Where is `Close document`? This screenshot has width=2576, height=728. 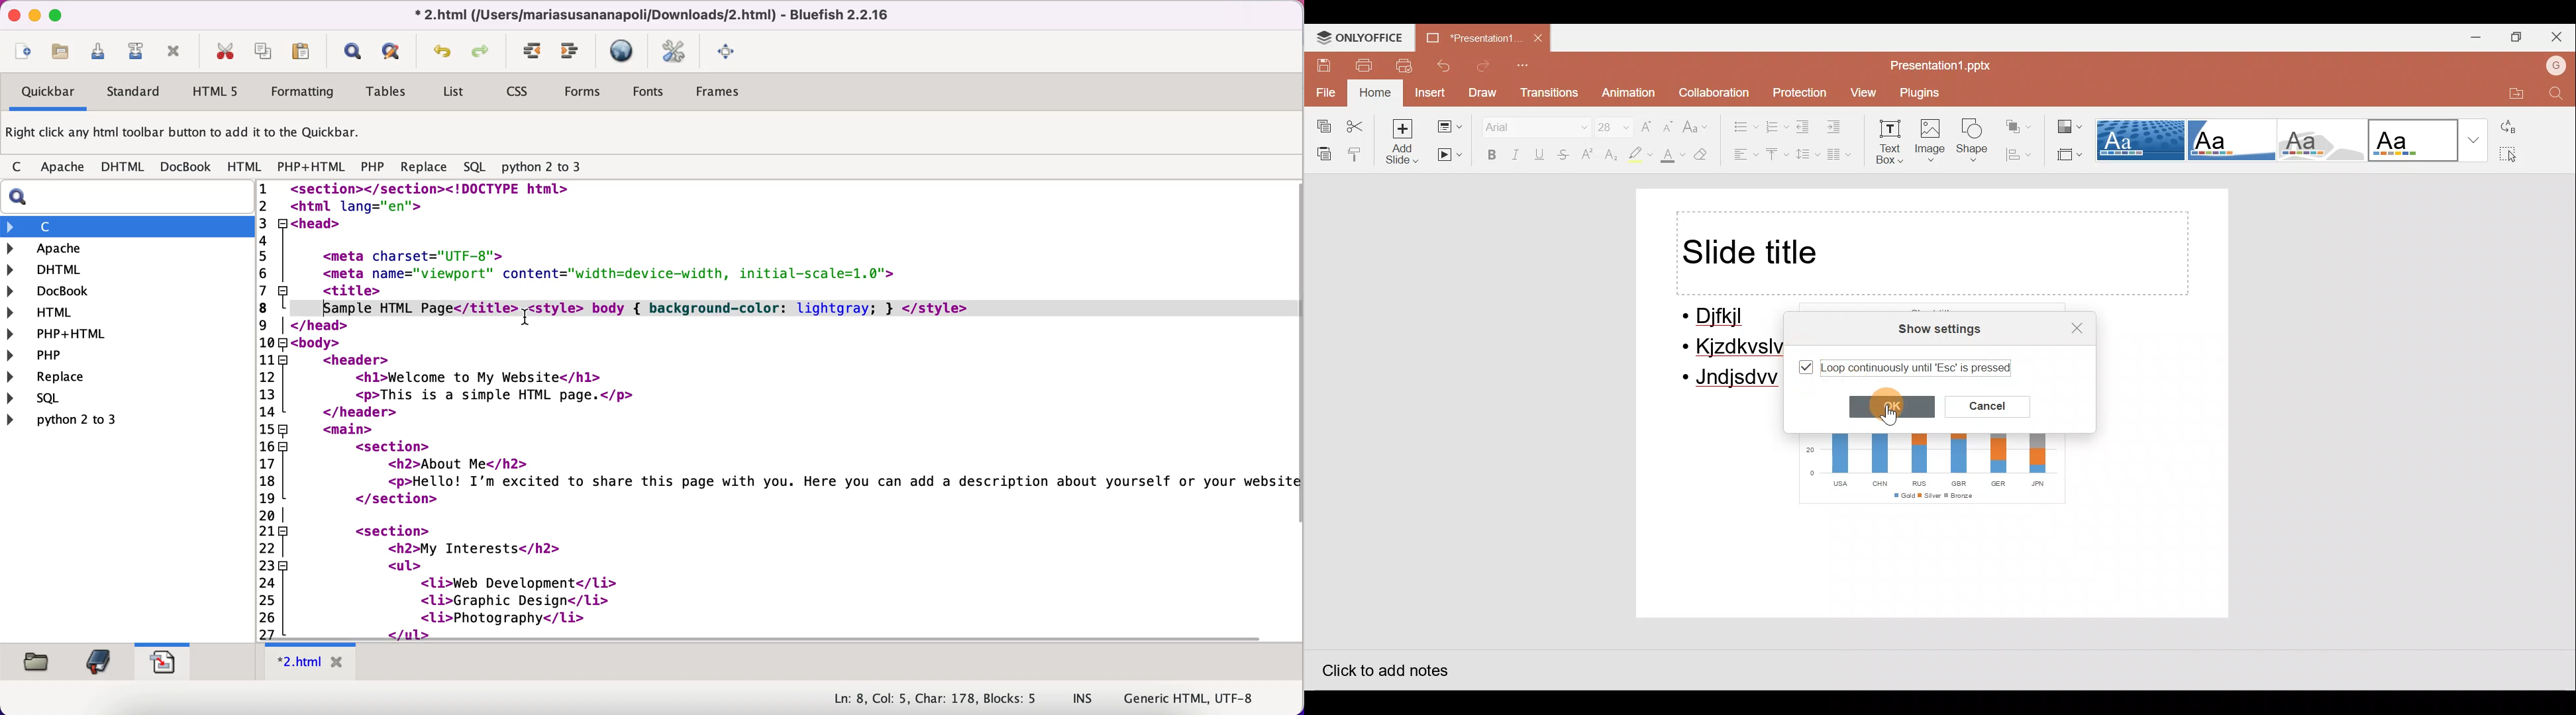
Close document is located at coordinates (1537, 36).